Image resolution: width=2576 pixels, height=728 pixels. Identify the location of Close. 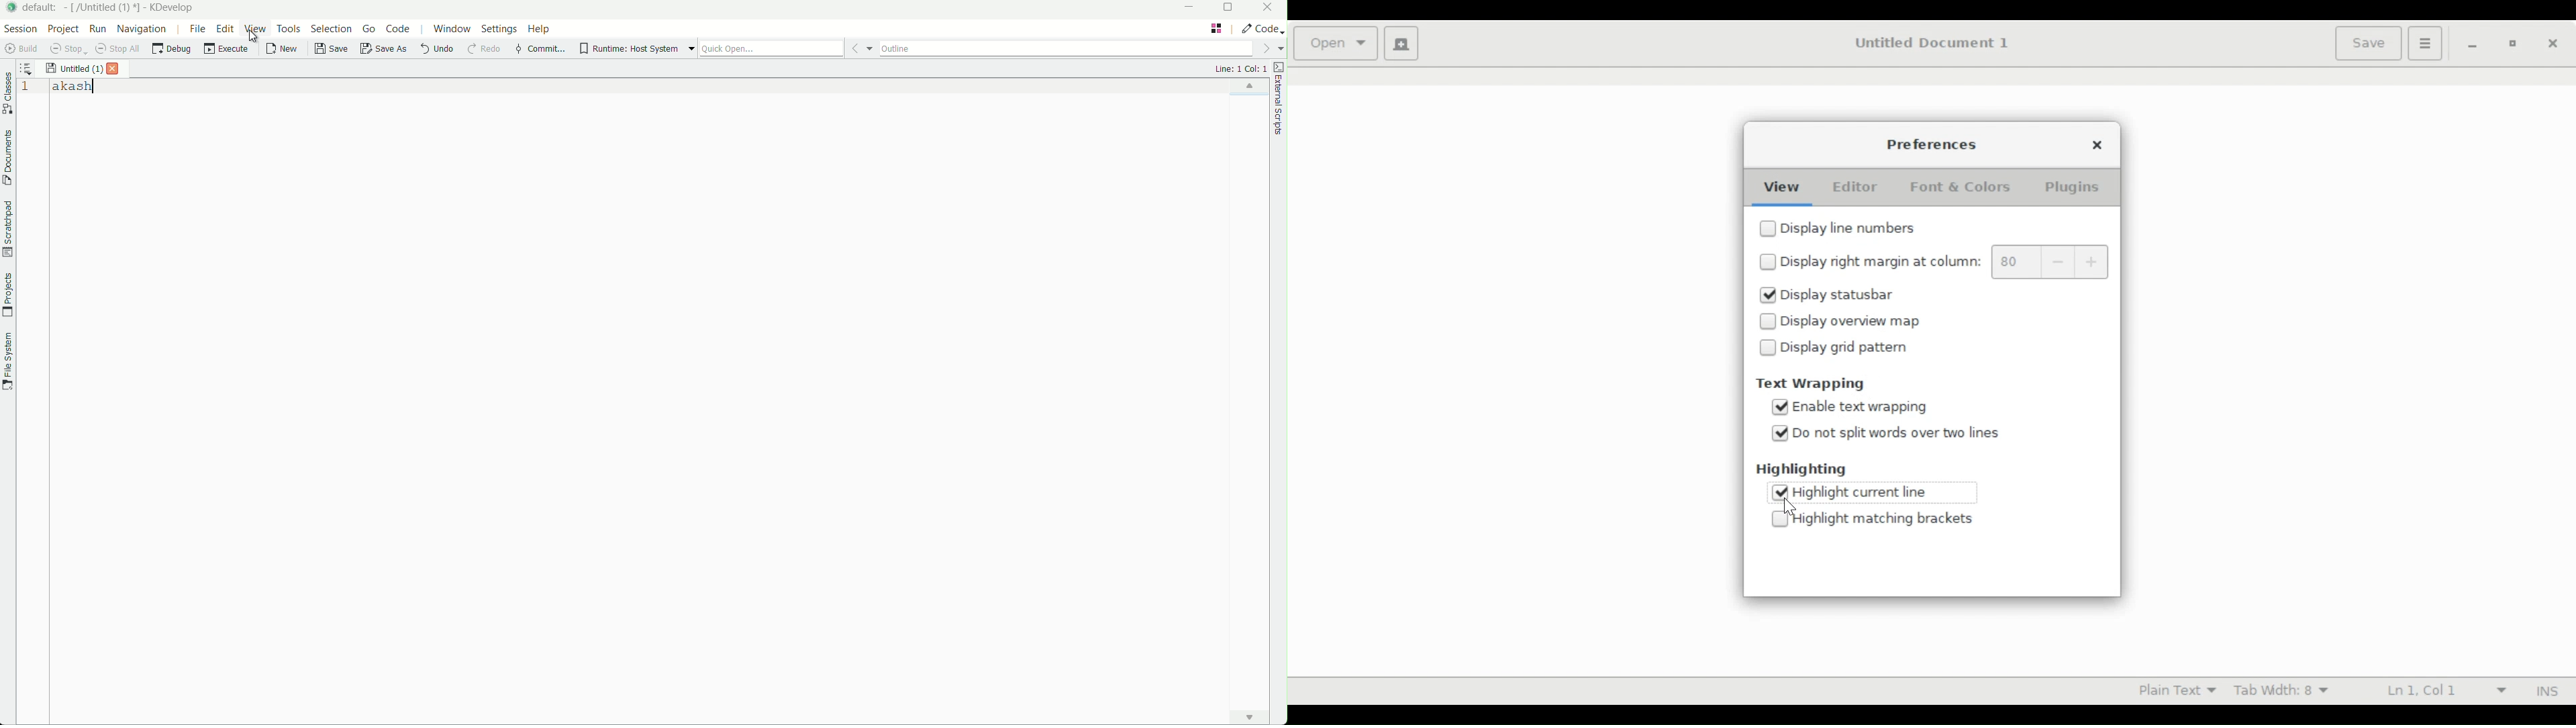
(2555, 46).